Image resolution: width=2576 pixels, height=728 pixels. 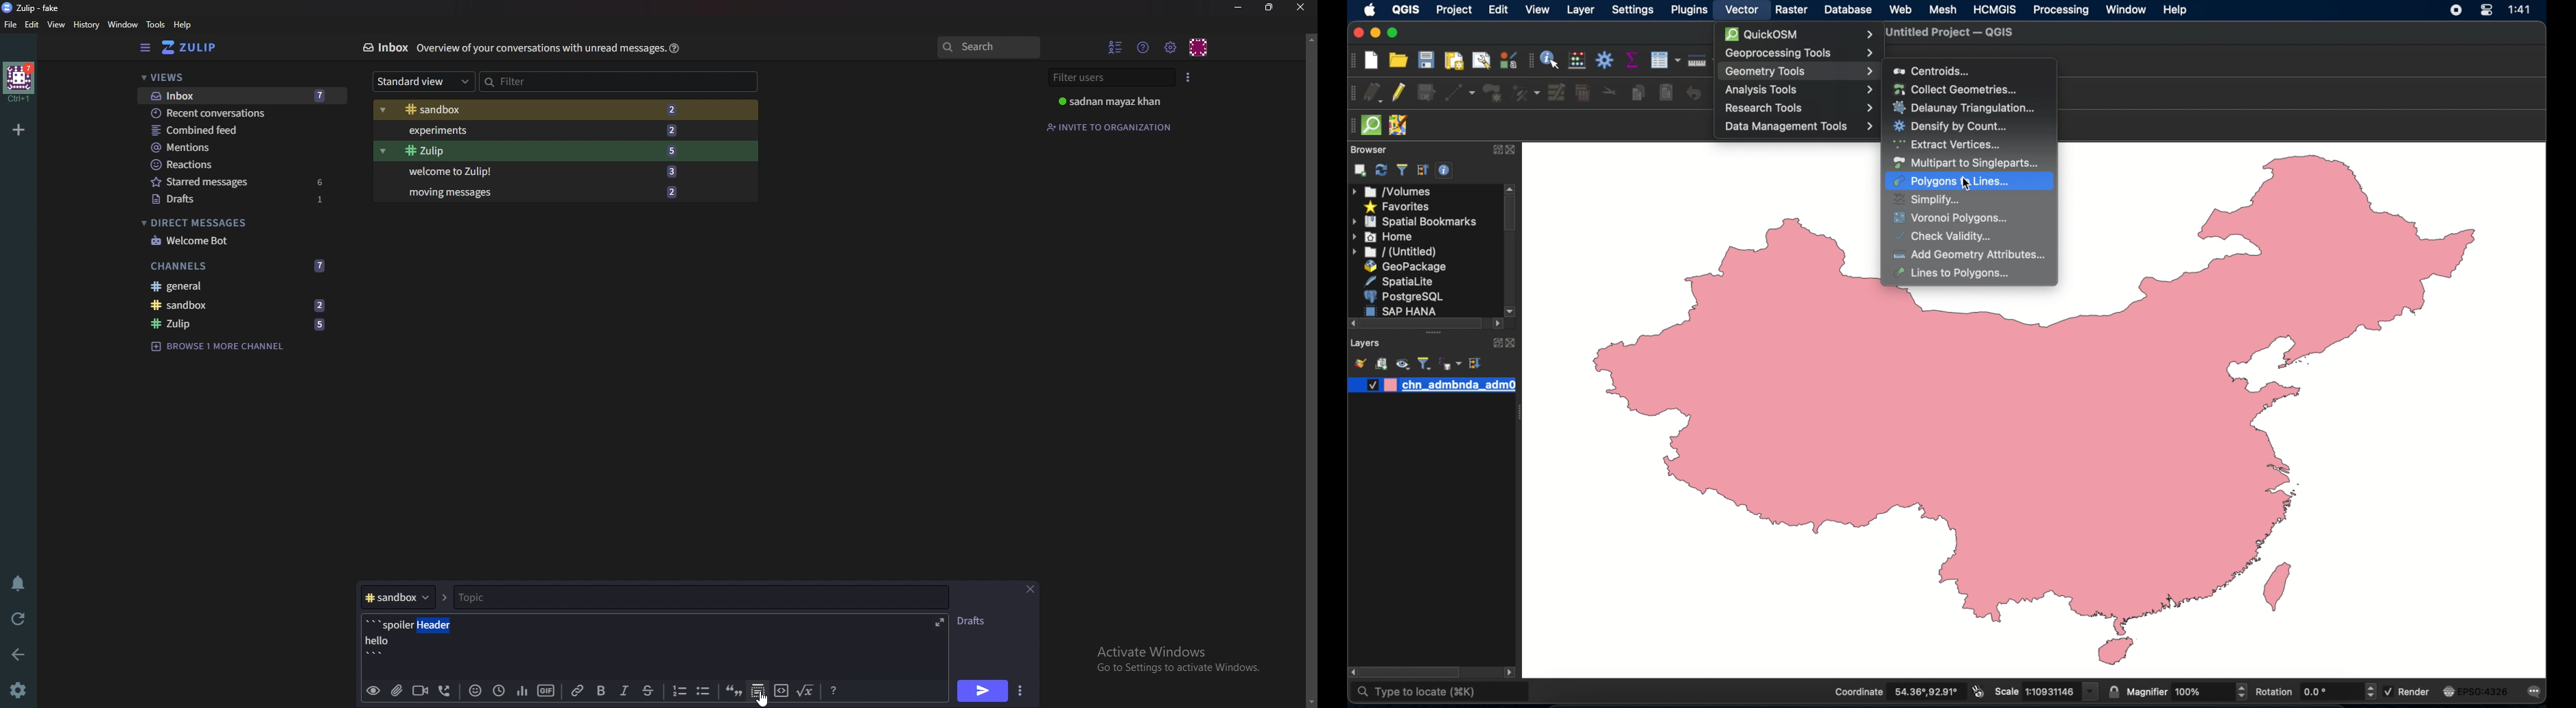 What do you see at coordinates (19, 583) in the screenshot?
I see `Enable do not disturb` at bounding box center [19, 583].